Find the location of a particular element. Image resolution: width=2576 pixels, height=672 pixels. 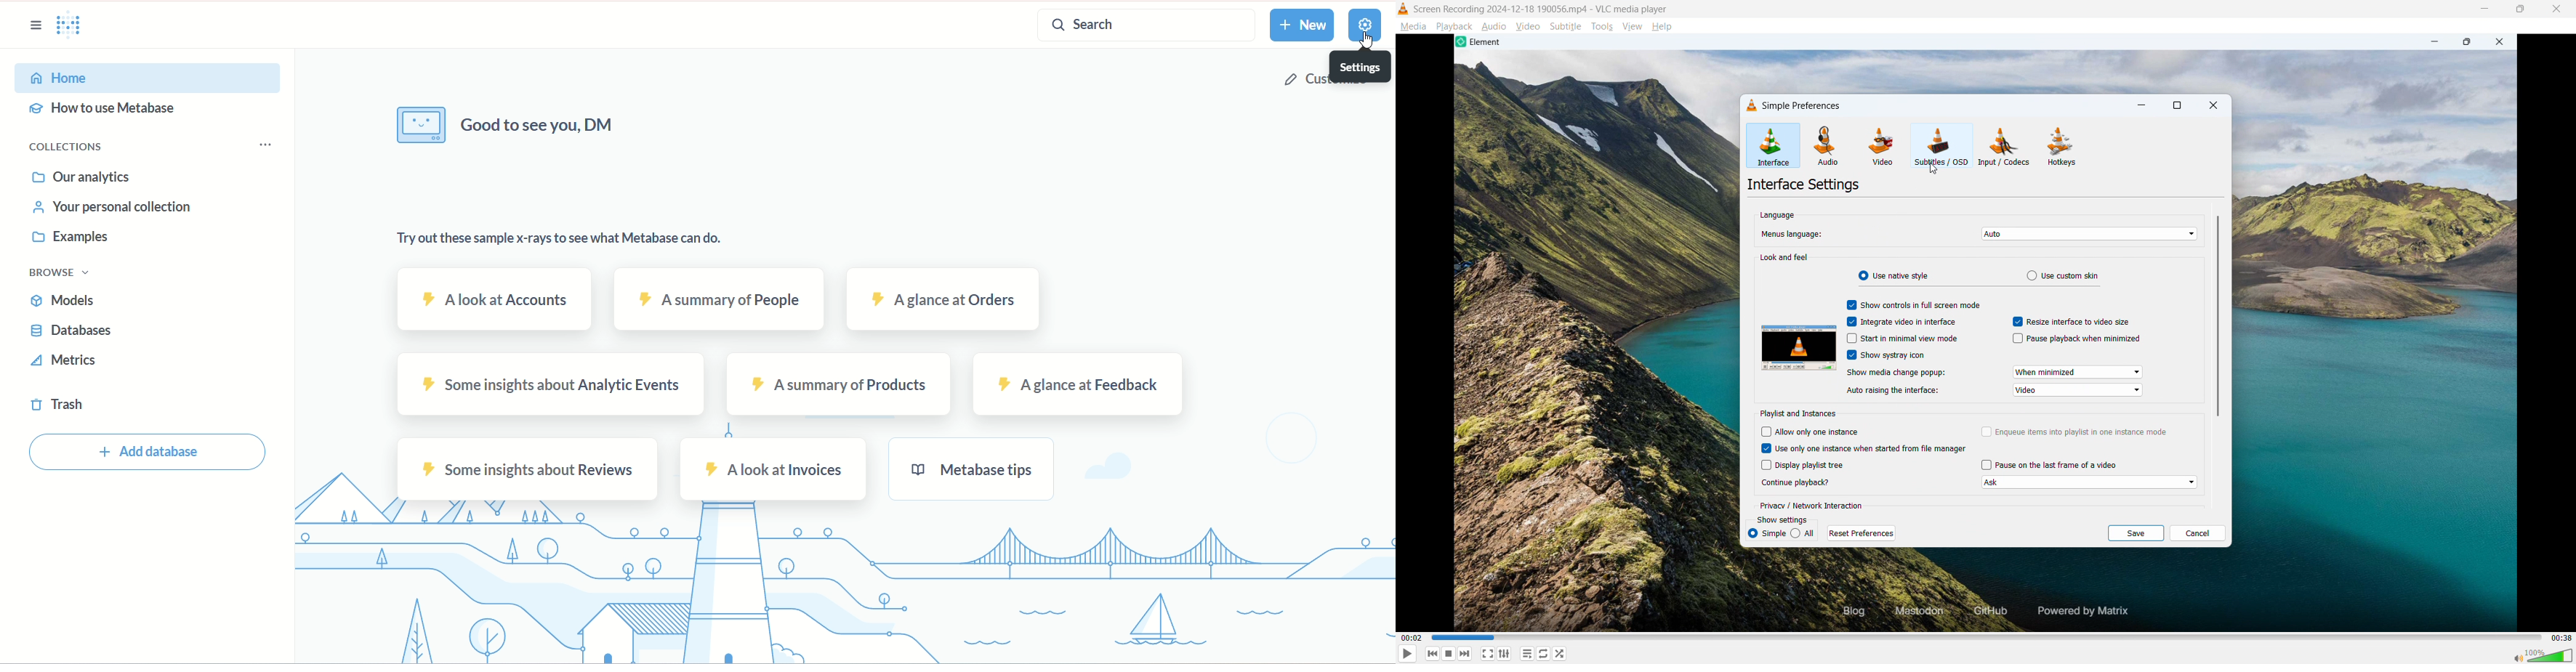

View  is located at coordinates (1632, 27).